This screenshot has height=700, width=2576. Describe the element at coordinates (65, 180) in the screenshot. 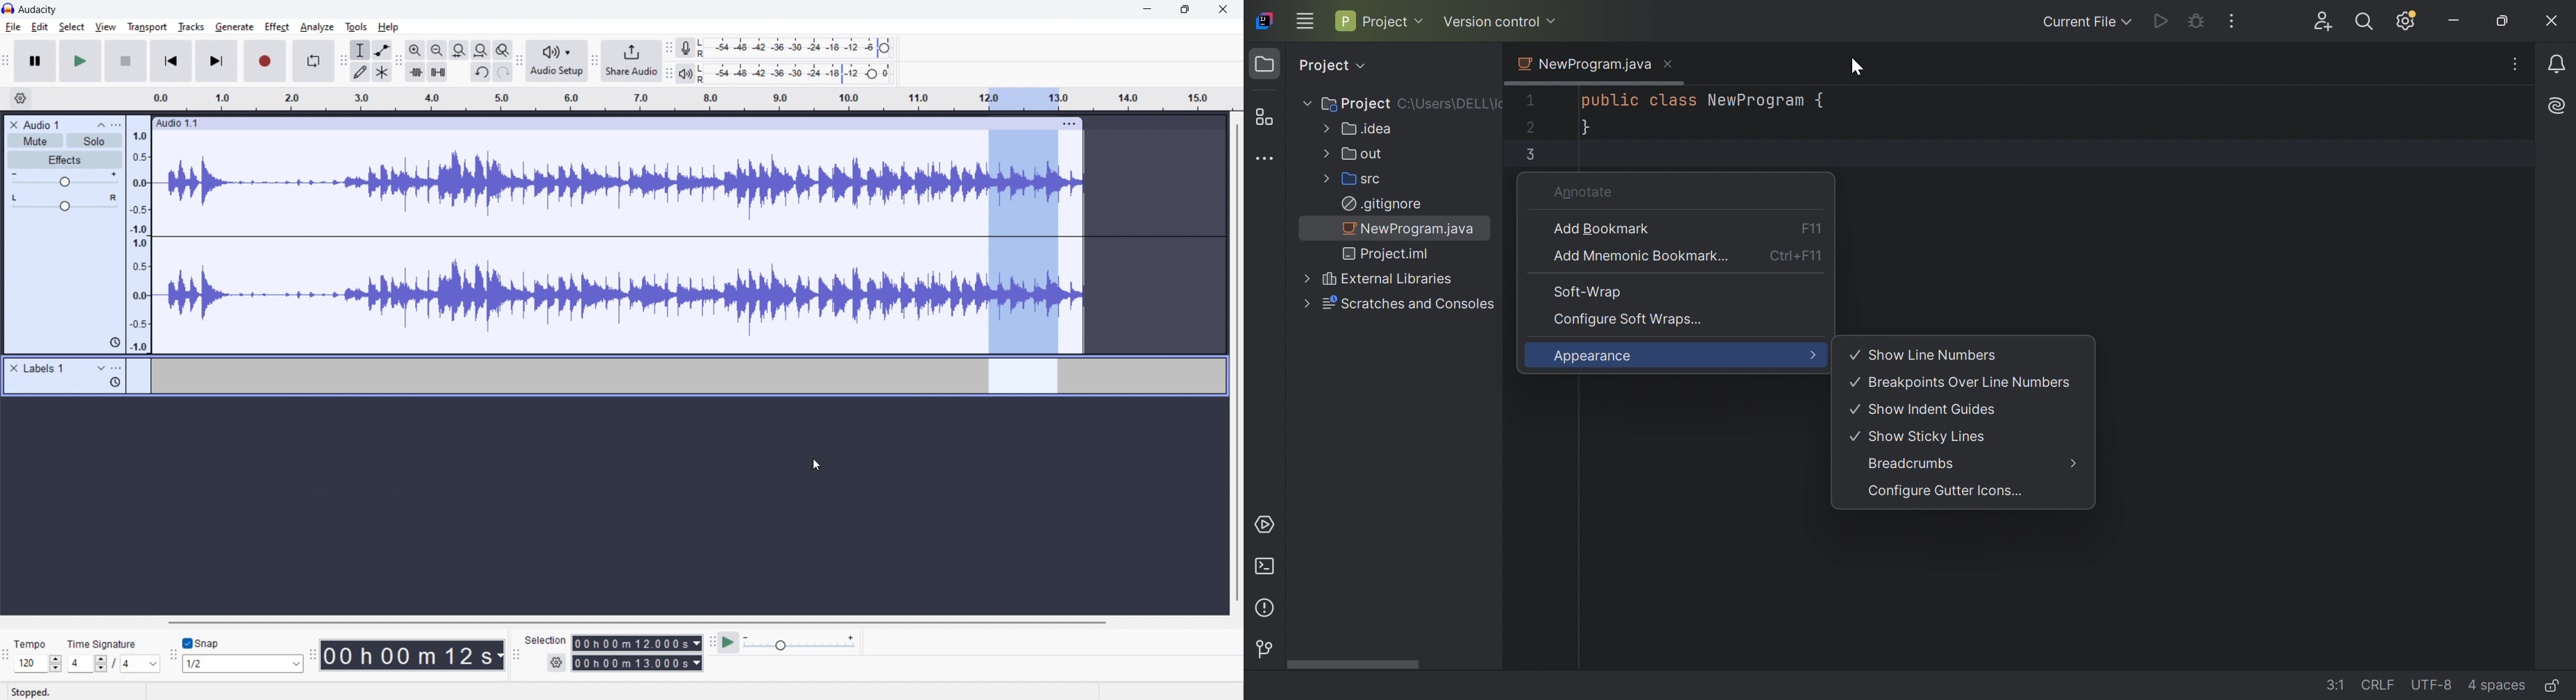

I see `gain` at that location.